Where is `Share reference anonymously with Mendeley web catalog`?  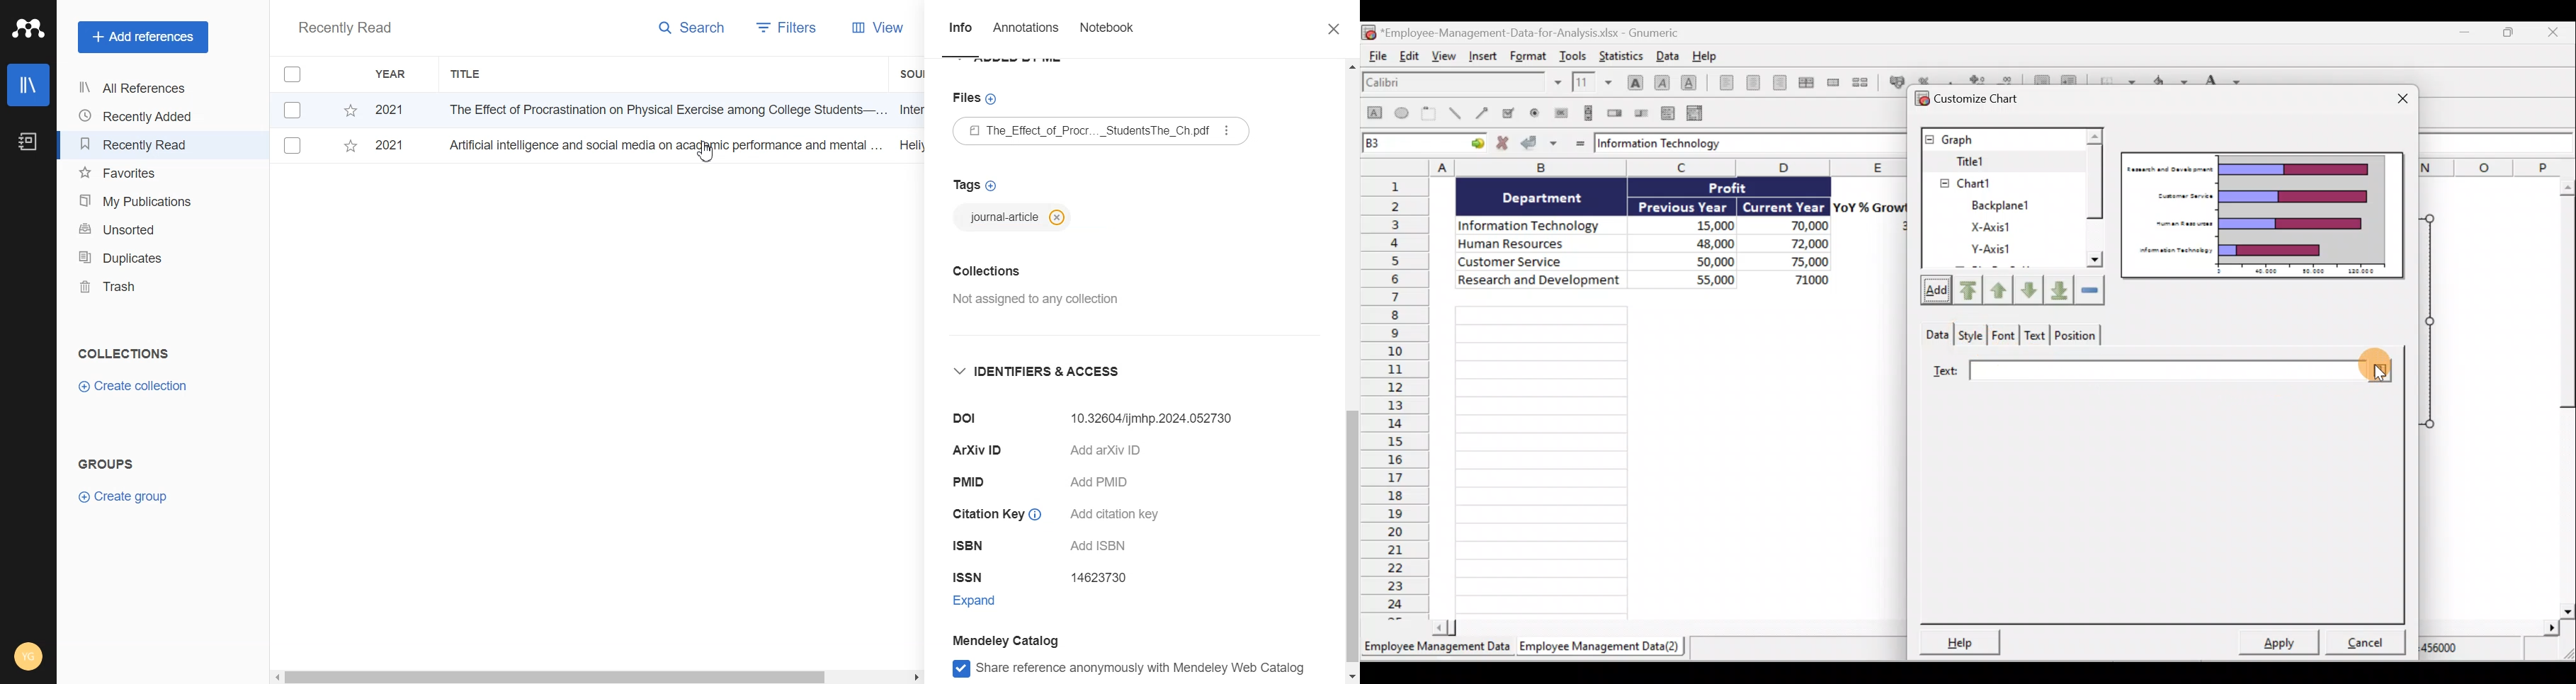
Share reference anonymously with Mendeley web catalog is located at coordinates (1122, 670).